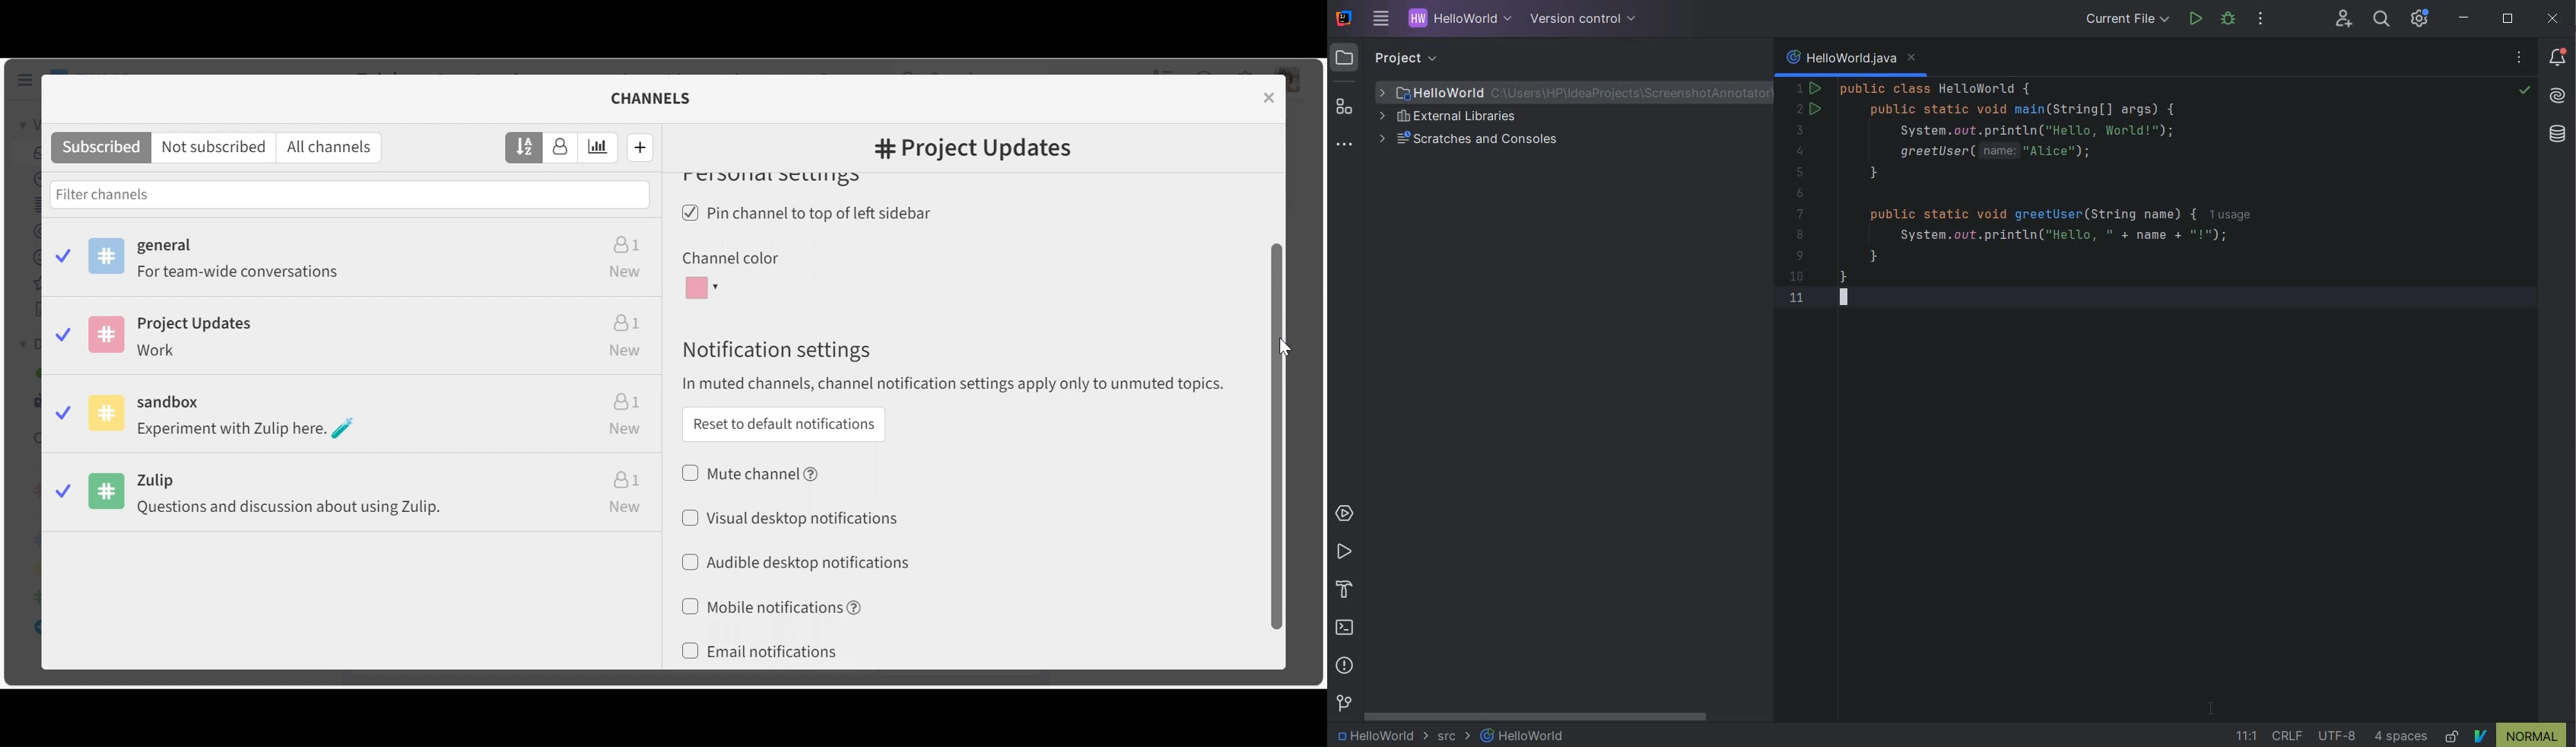 Image resolution: width=2576 pixels, height=756 pixels. What do you see at coordinates (705, 288) in the screenshot?
I see `Channel color dropdown menu` at bounding box center [705, 288].